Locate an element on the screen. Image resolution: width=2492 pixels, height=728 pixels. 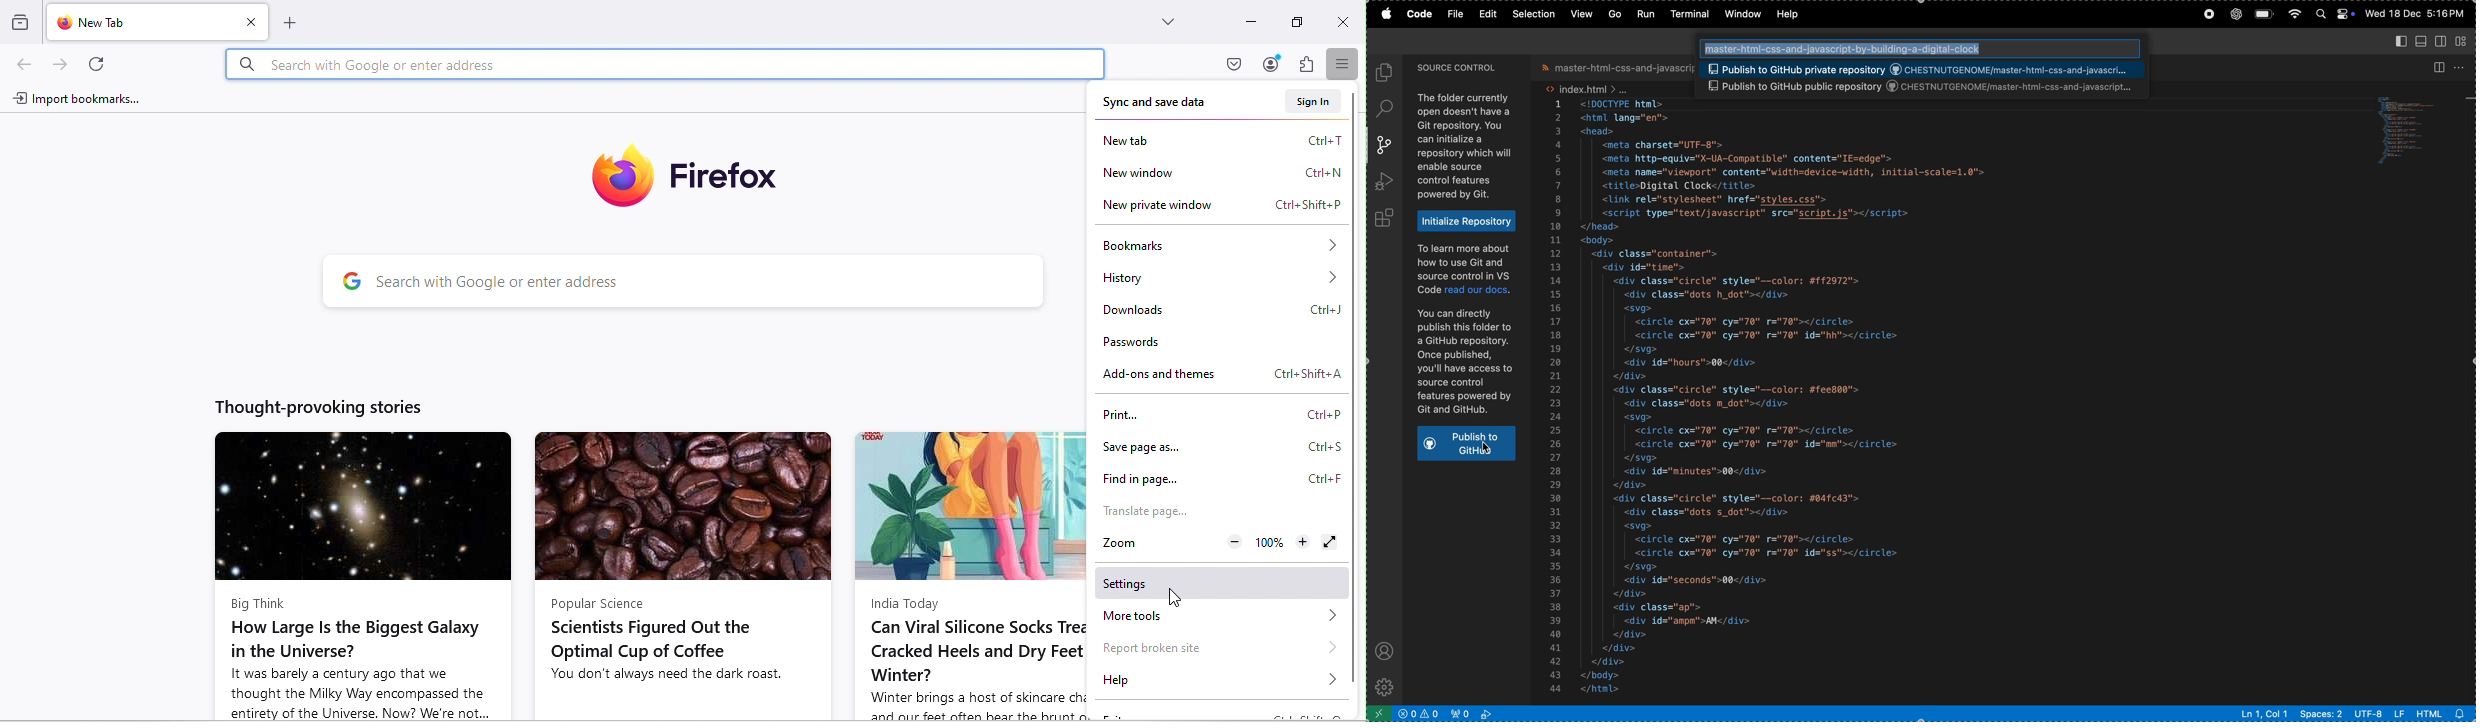
publish to git is located at coordinates (1468, 444).